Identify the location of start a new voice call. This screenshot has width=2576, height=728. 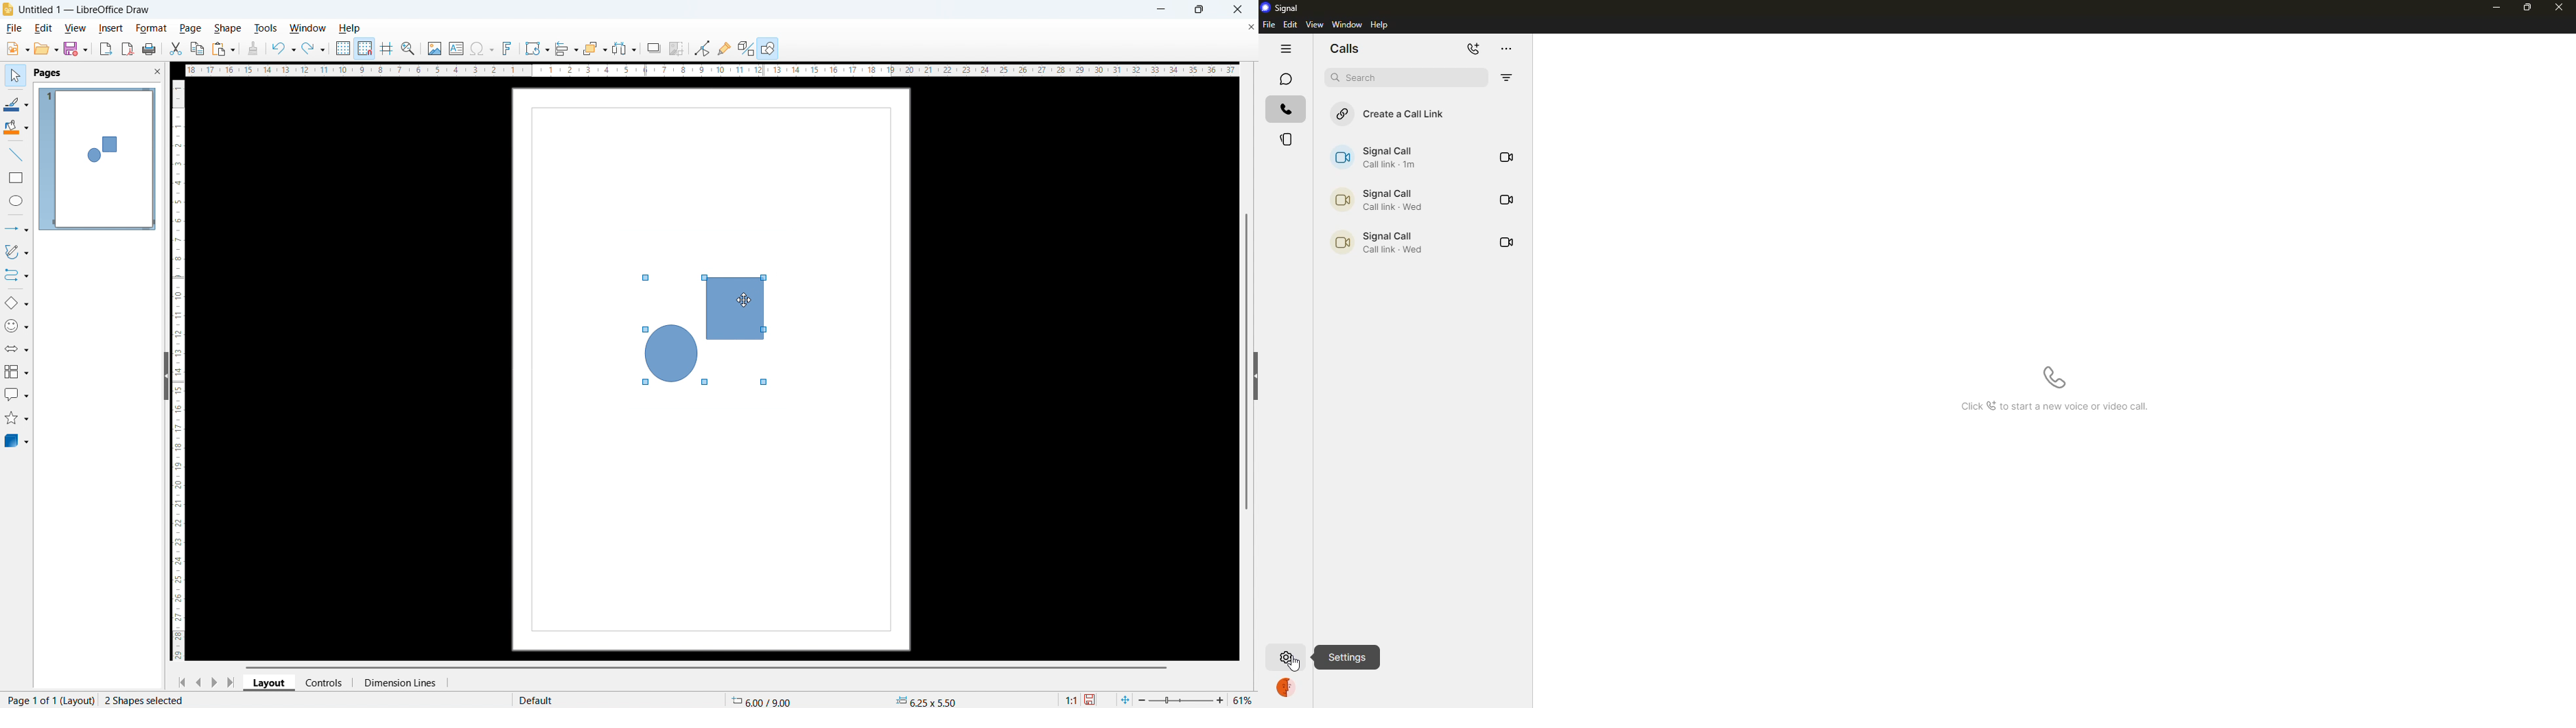
(2054, 378).